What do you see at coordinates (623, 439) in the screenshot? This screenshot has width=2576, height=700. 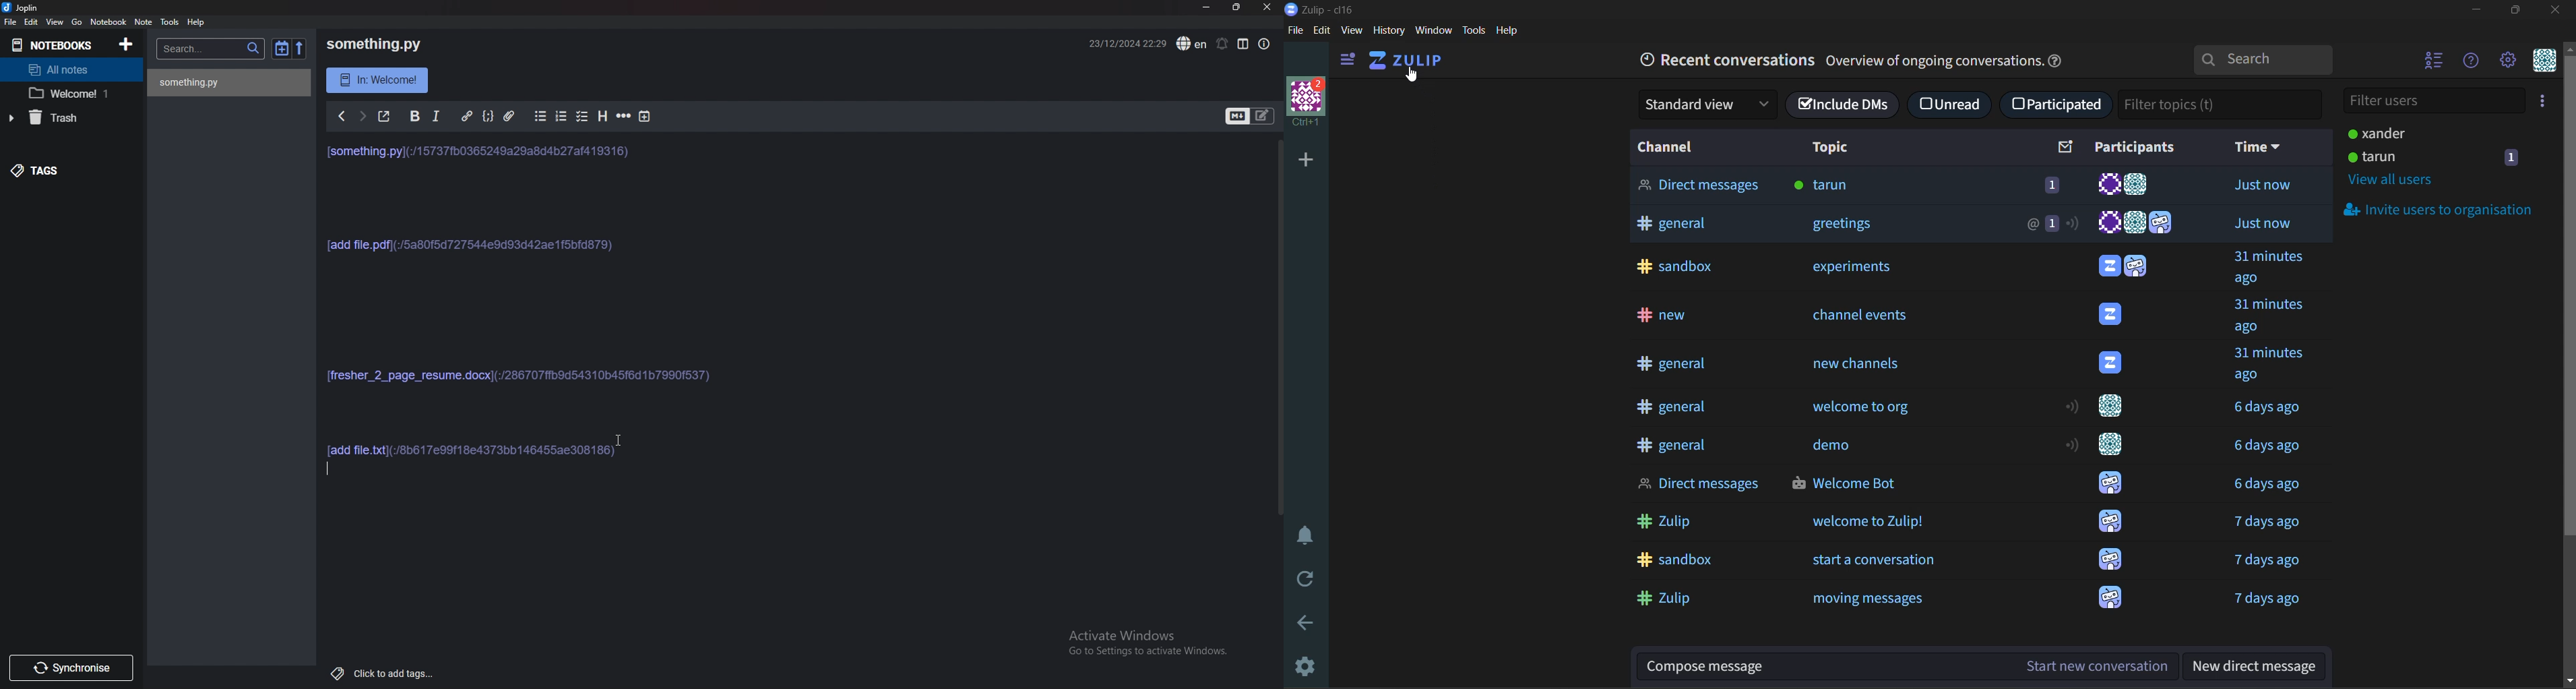 I see `cursor` at bounding box center [623, 439].